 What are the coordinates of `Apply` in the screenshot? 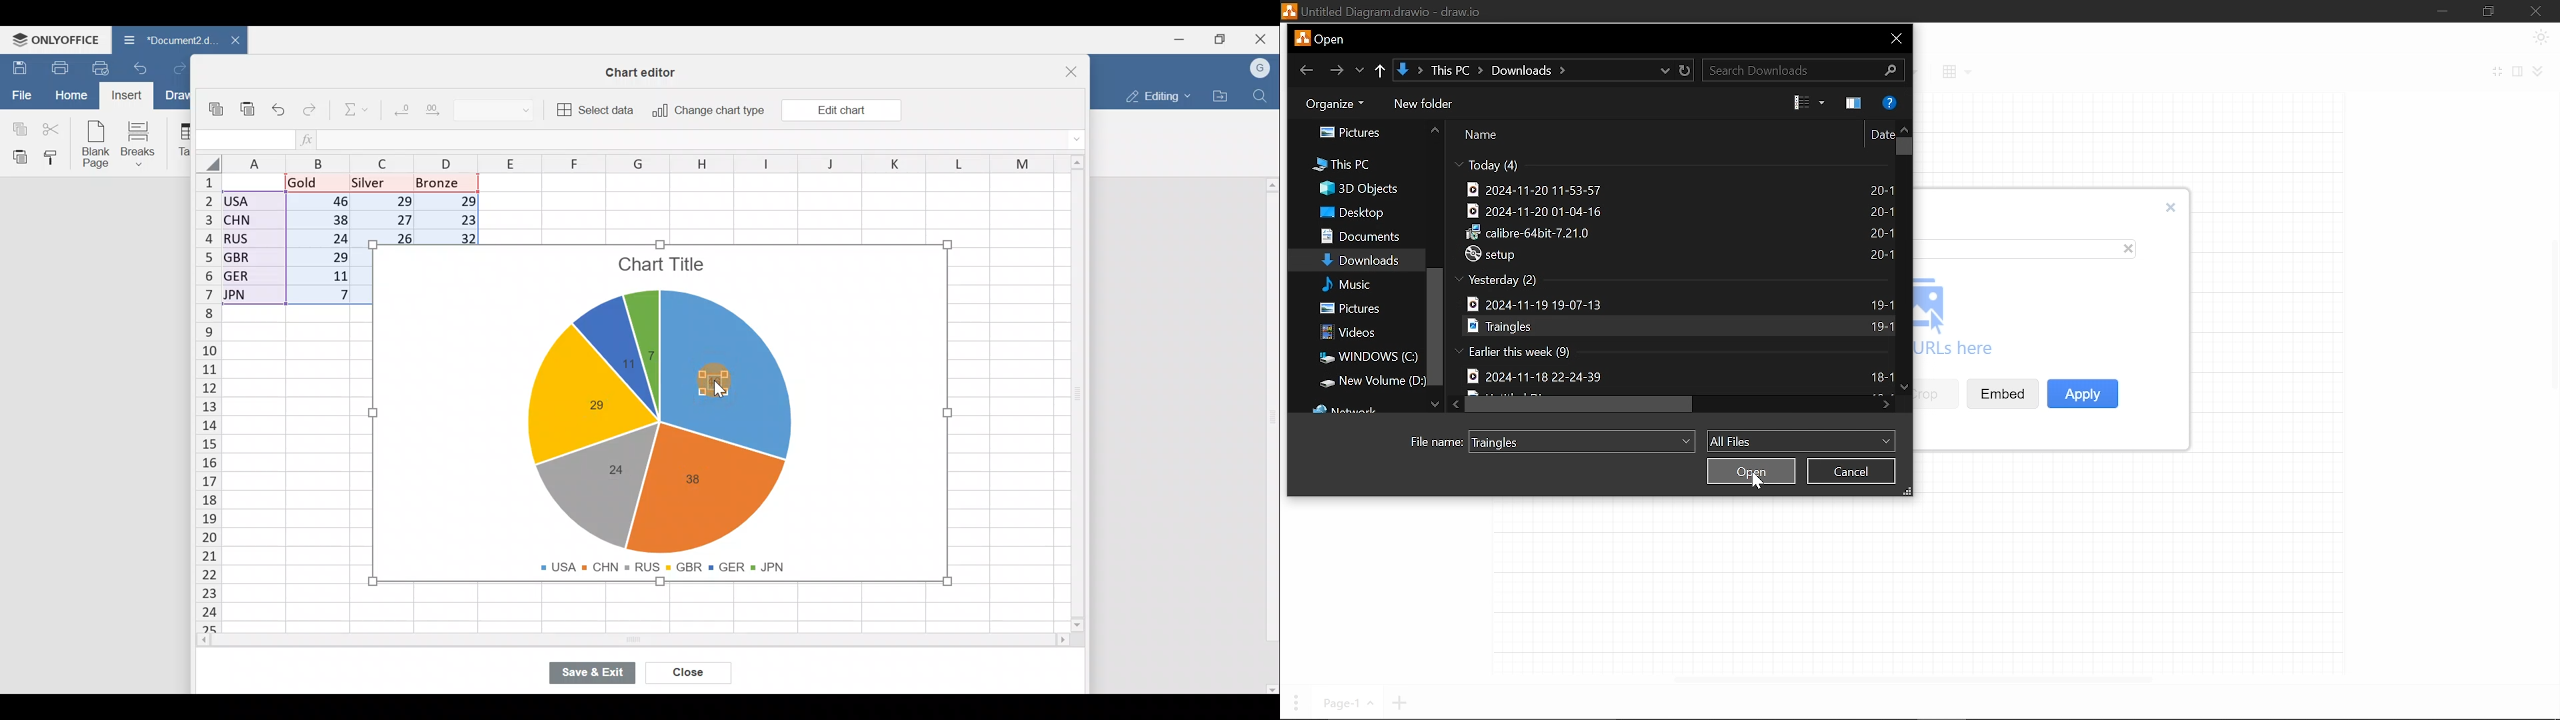 It's located at (2082, 394).